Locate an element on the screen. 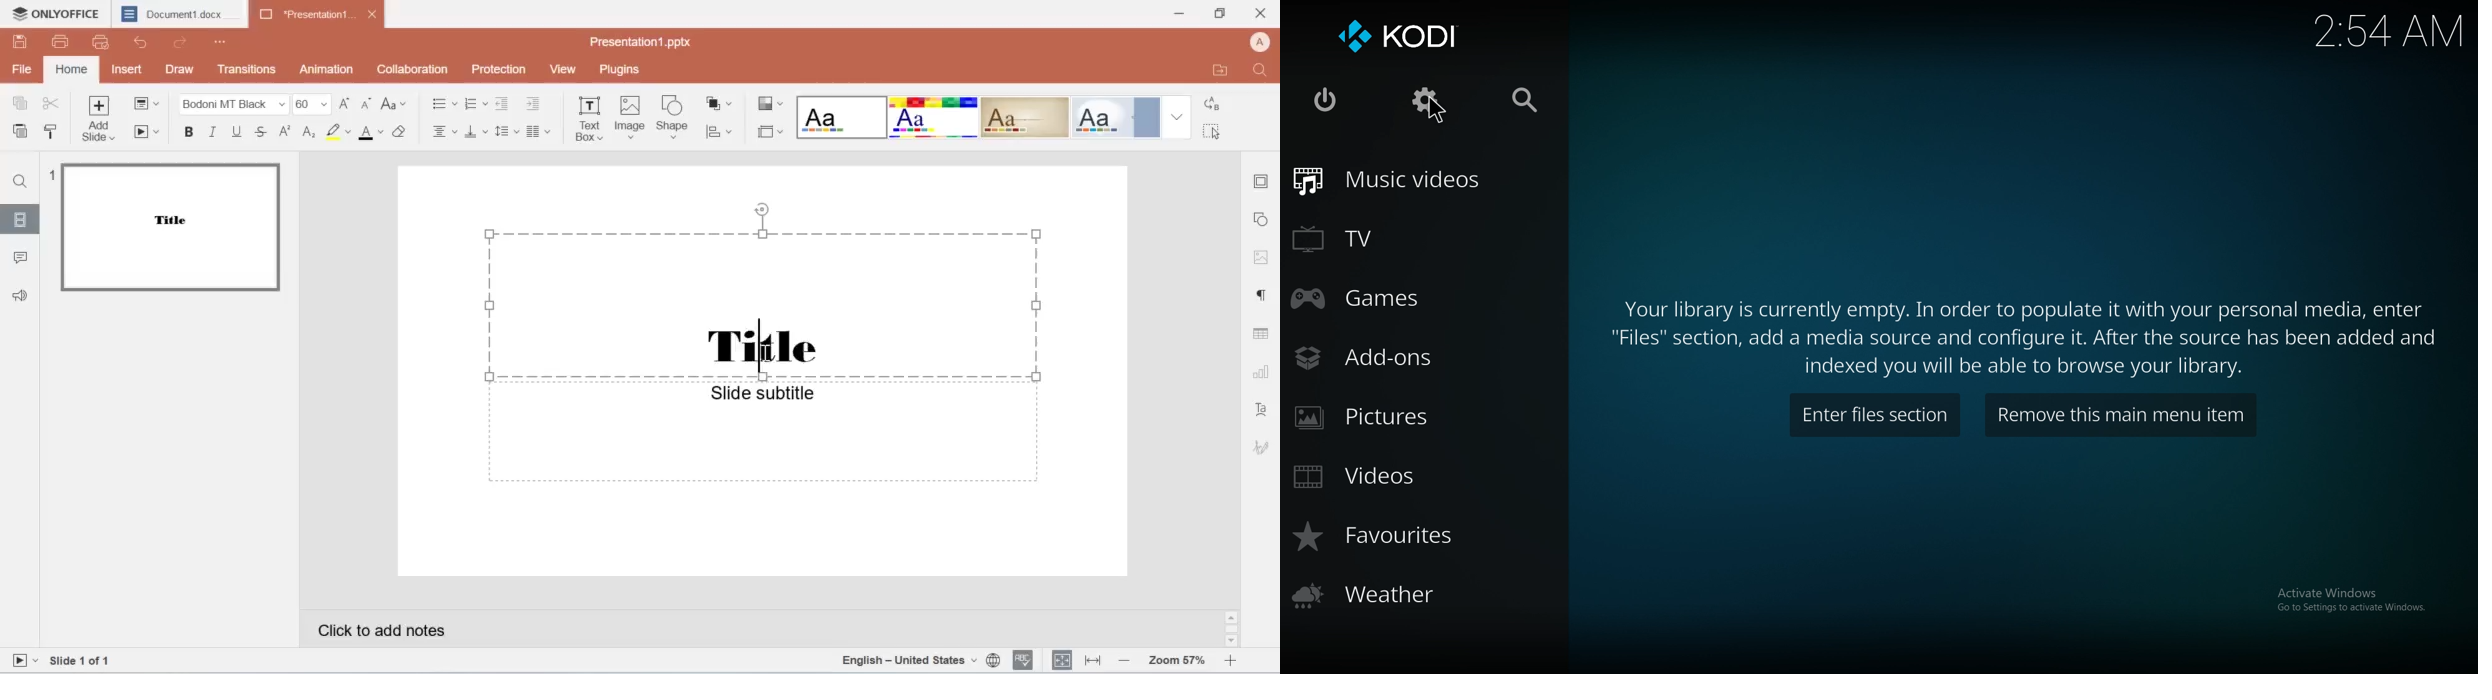 This screenshot has width=2492, height=700. scroll bar is located at coordinates (1232, 629).